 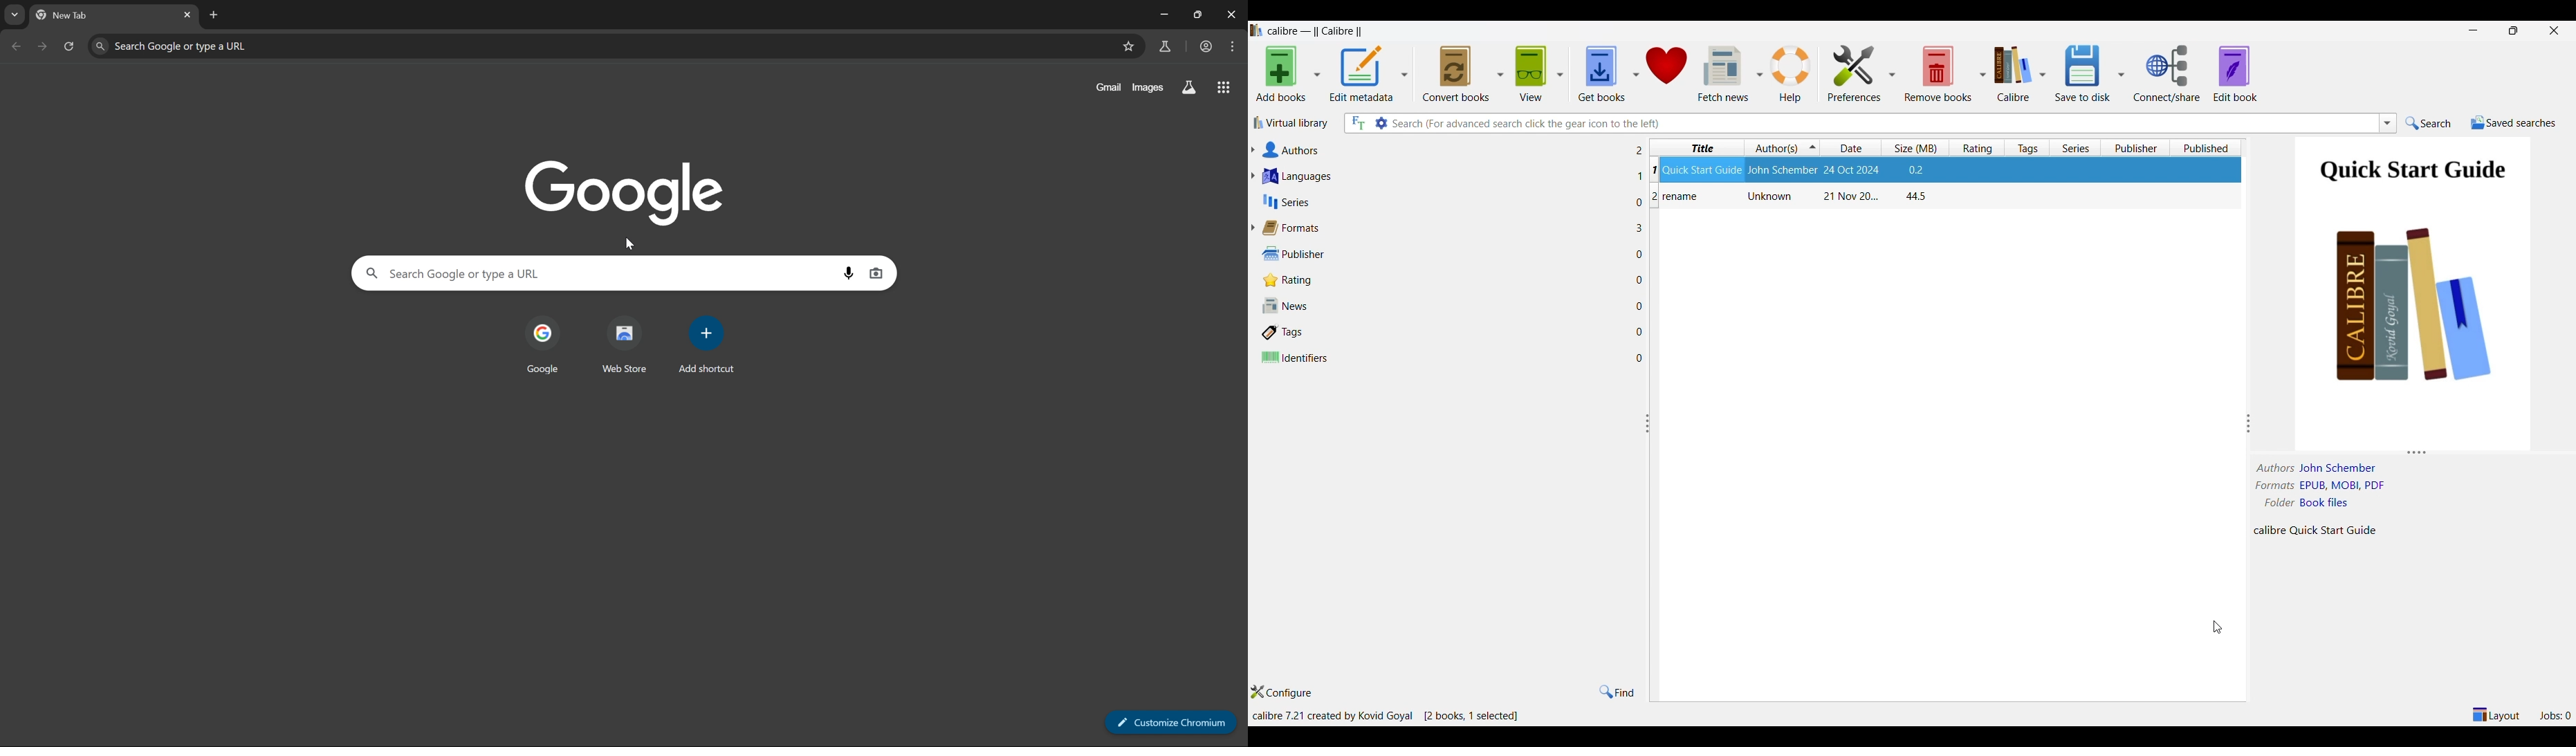 What do you see at coordinates (612, 46) in the screenshot?
I see `search Google or type a URL` at bounding box center [612, 46].